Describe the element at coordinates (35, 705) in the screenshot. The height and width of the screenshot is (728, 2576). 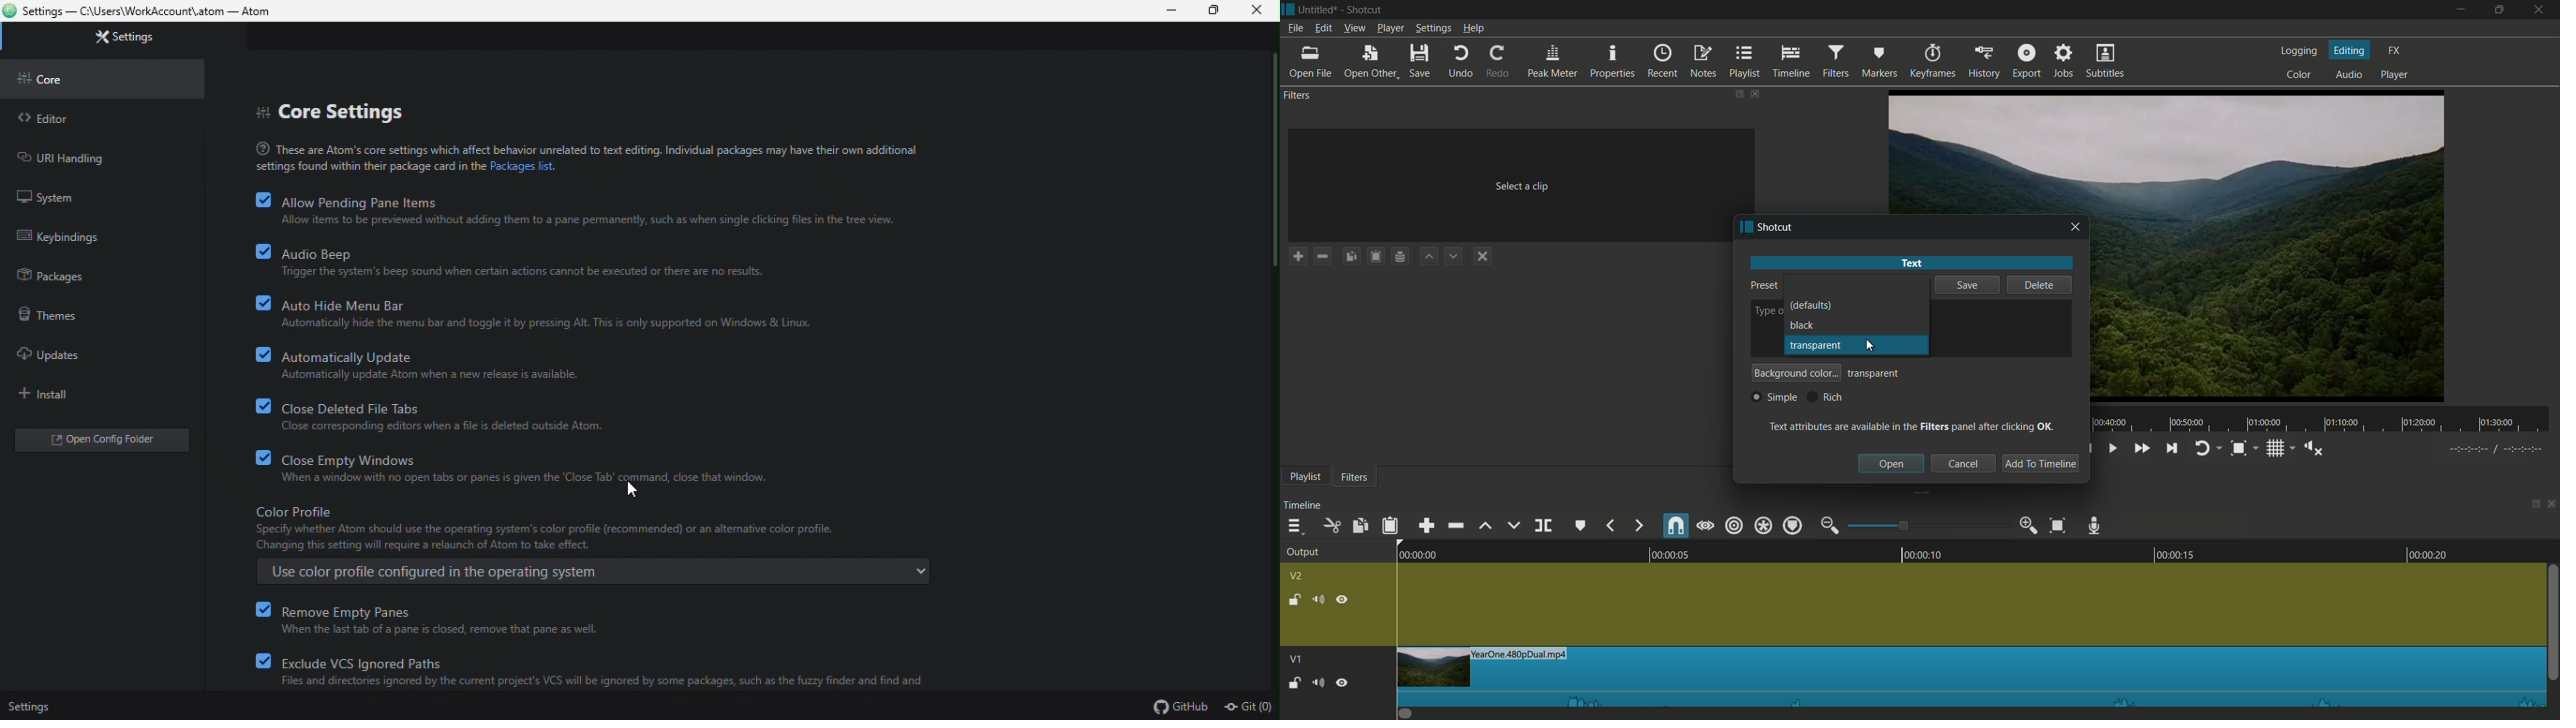
I see `settings` at that location.